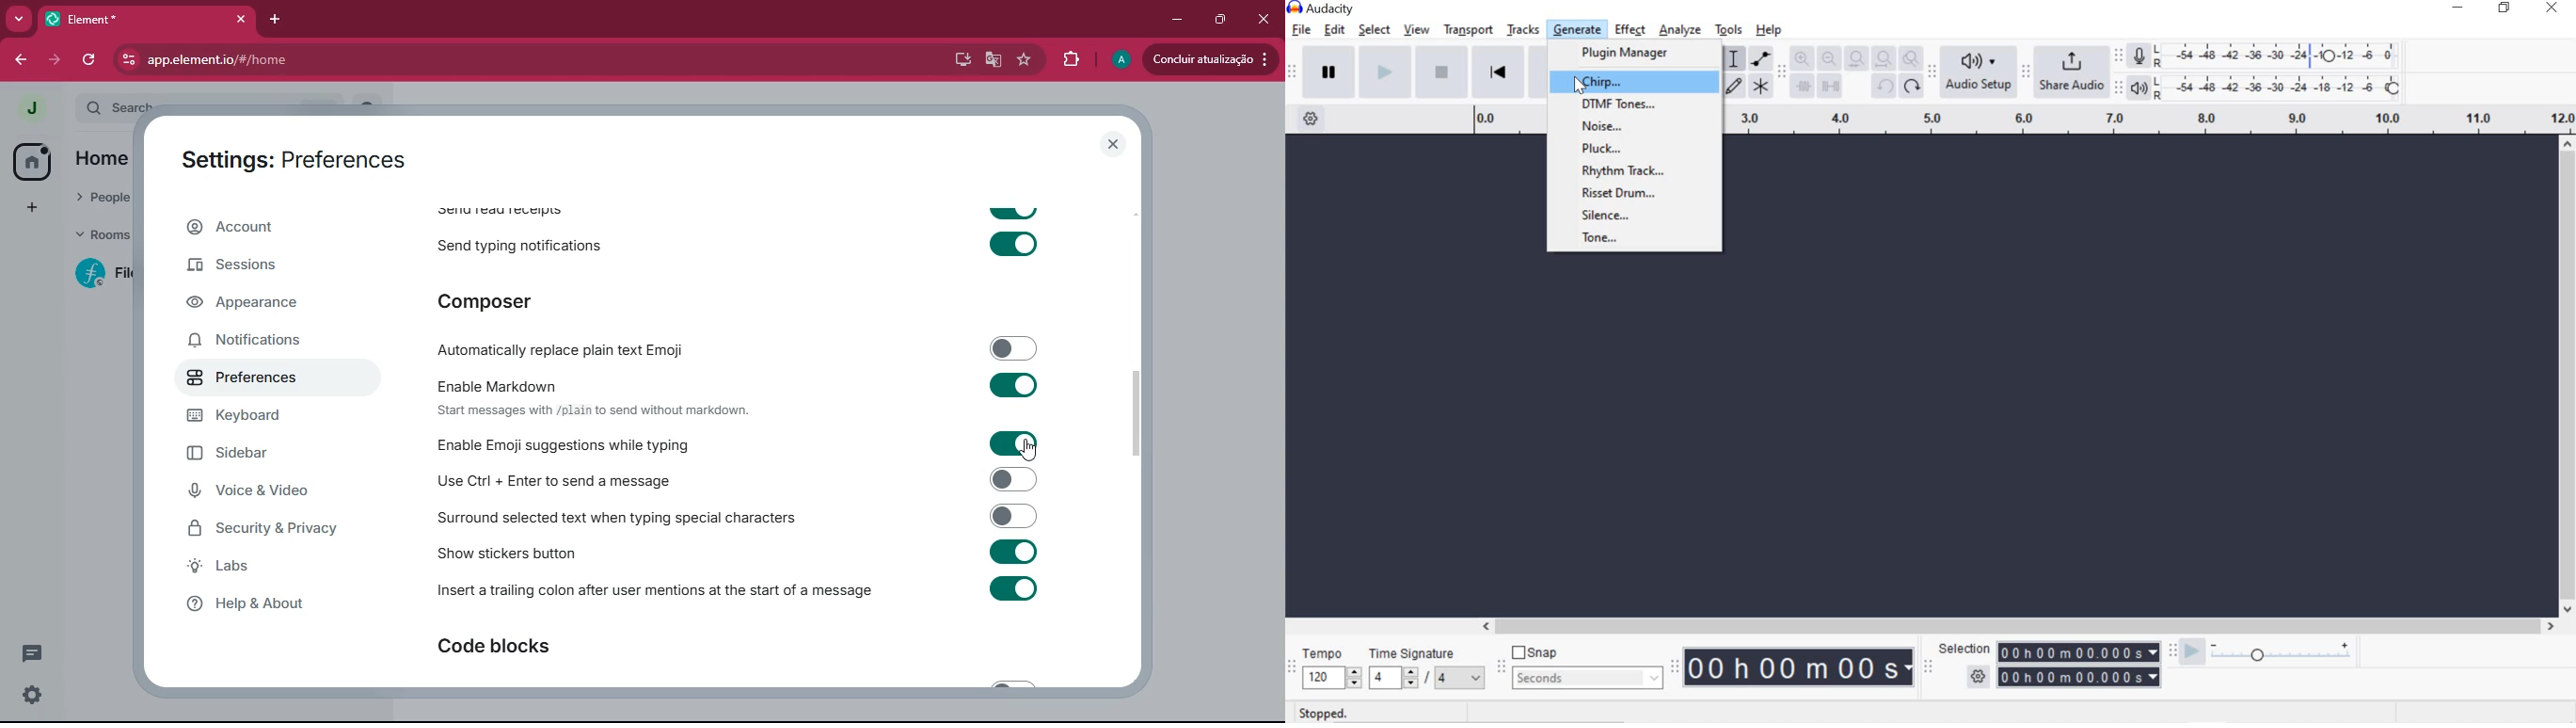  I want to click on labs, so click(250, 567).